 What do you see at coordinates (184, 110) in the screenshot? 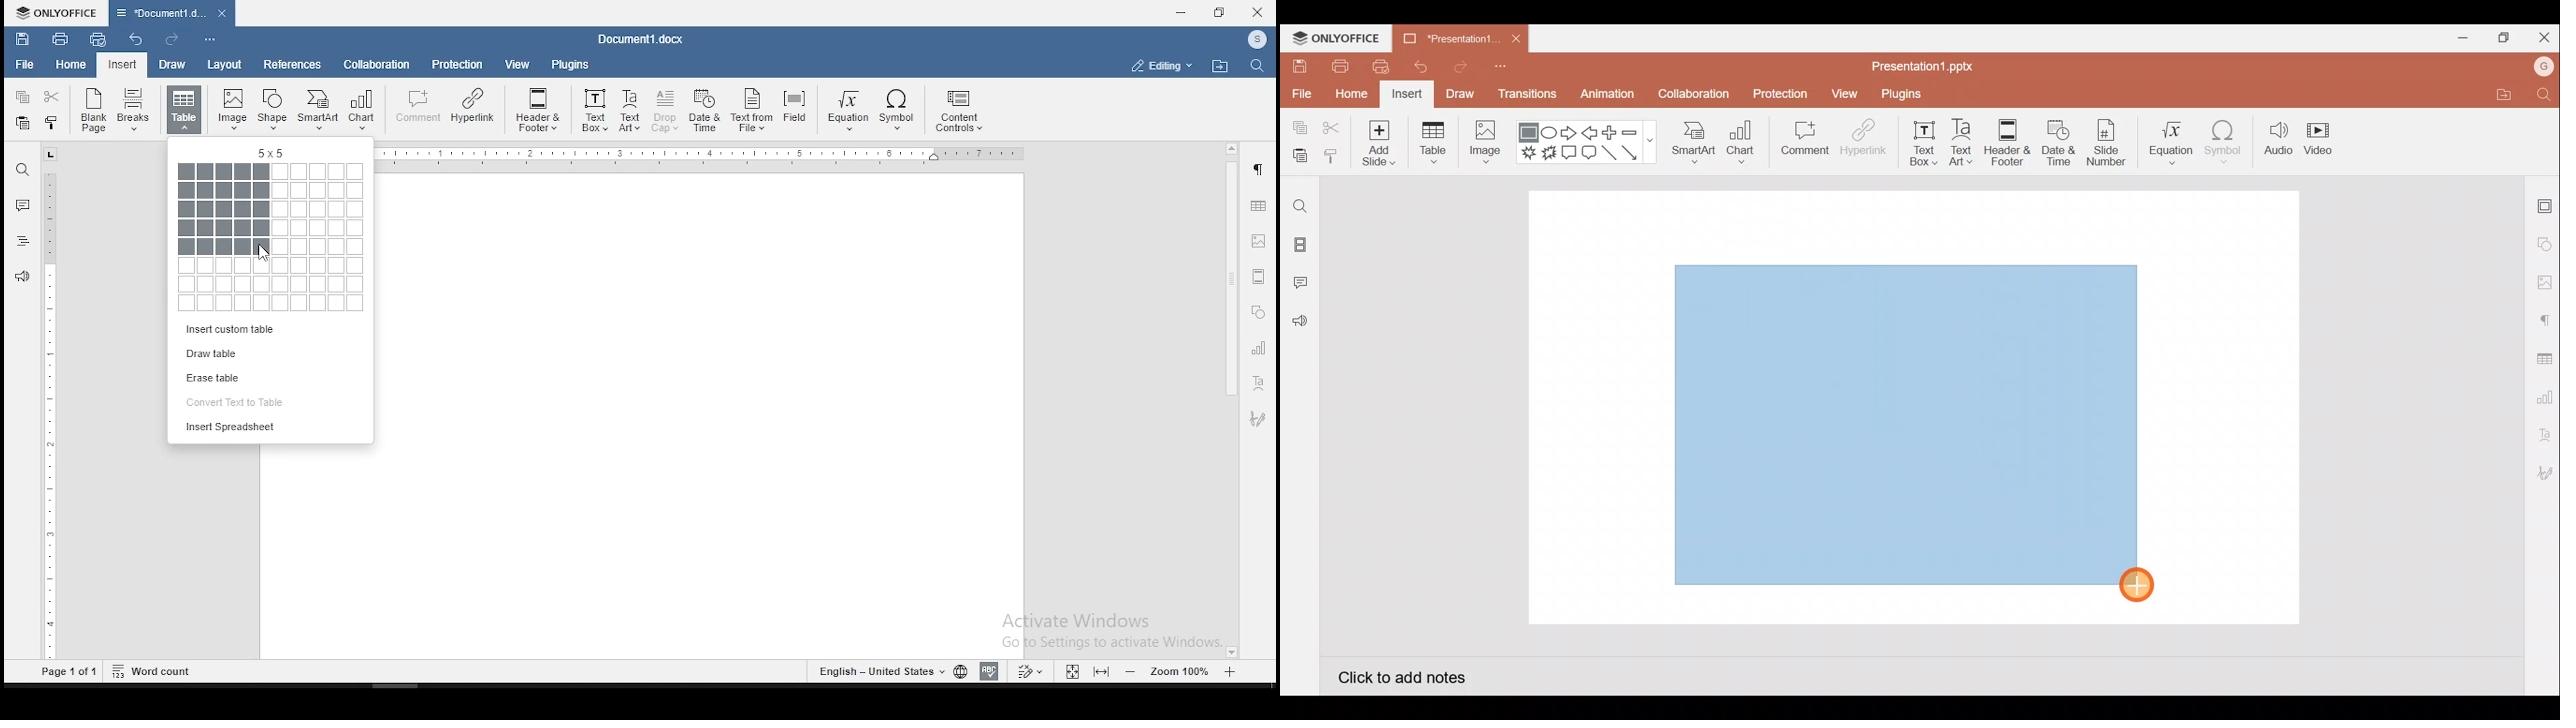
I see `insert a table` at bounding box center [184, 110].